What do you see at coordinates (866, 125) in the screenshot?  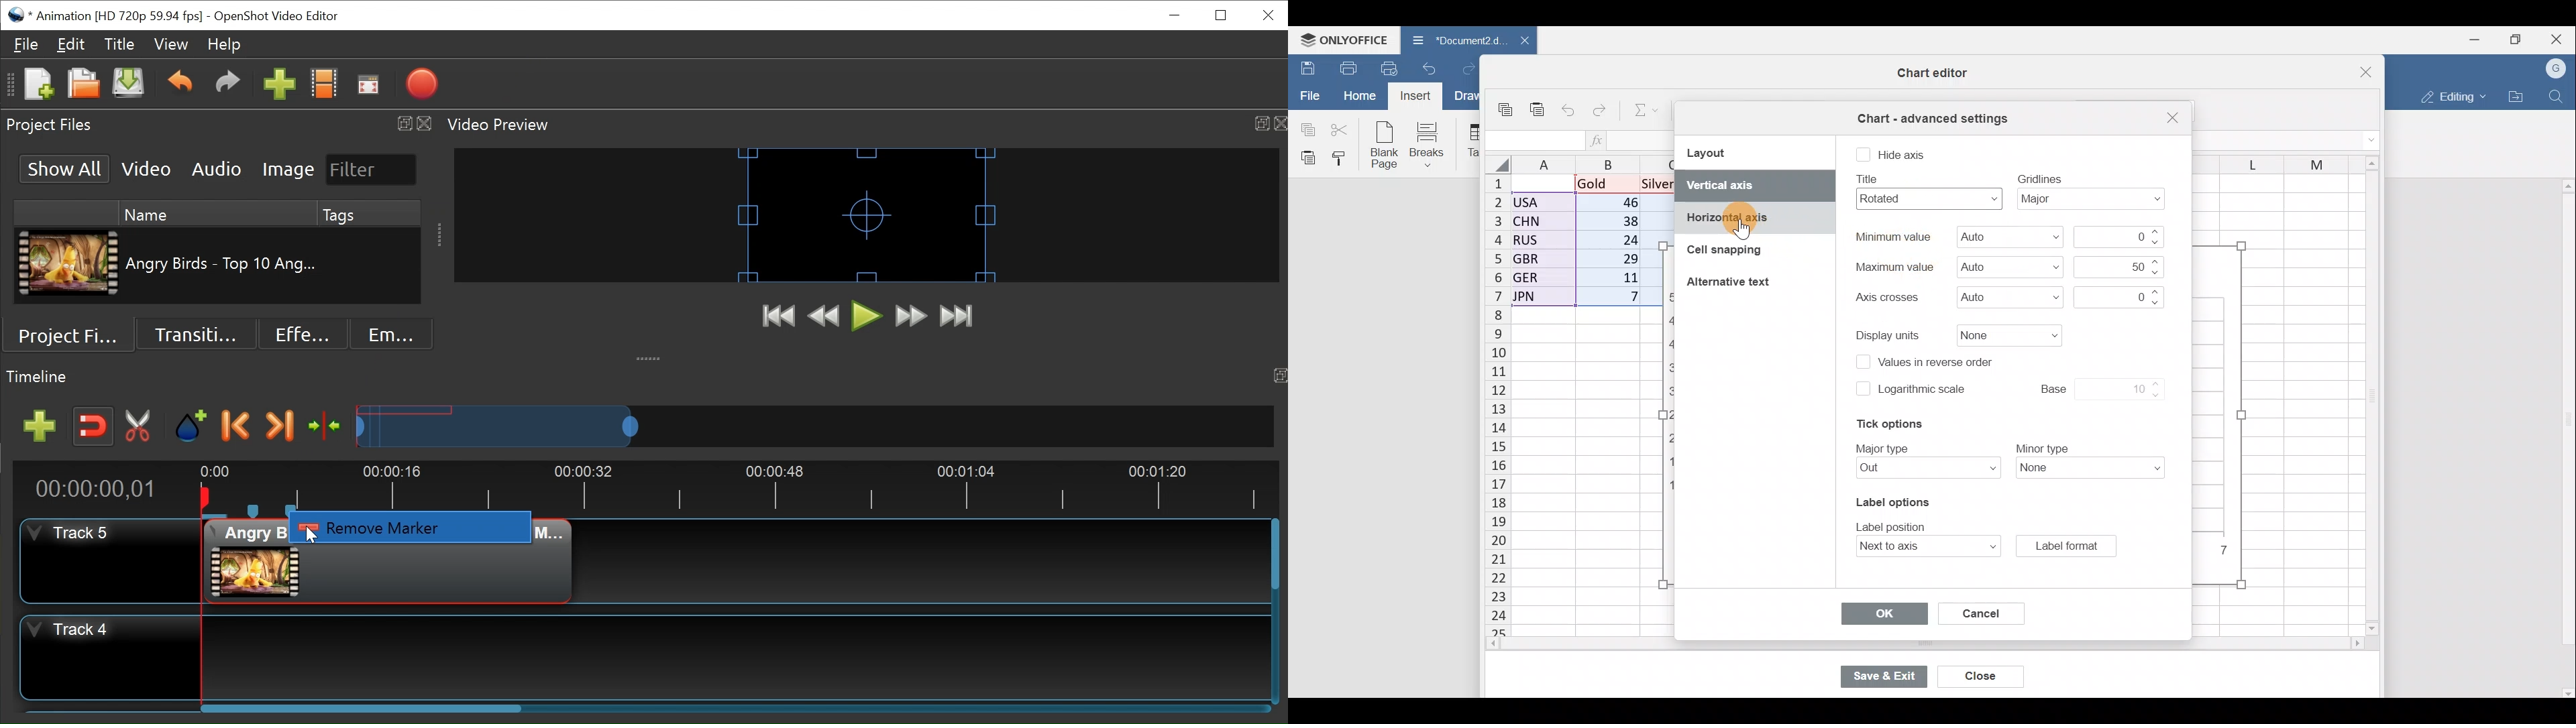 I see `Video Preview Panel` at bounding box center [866, 125].